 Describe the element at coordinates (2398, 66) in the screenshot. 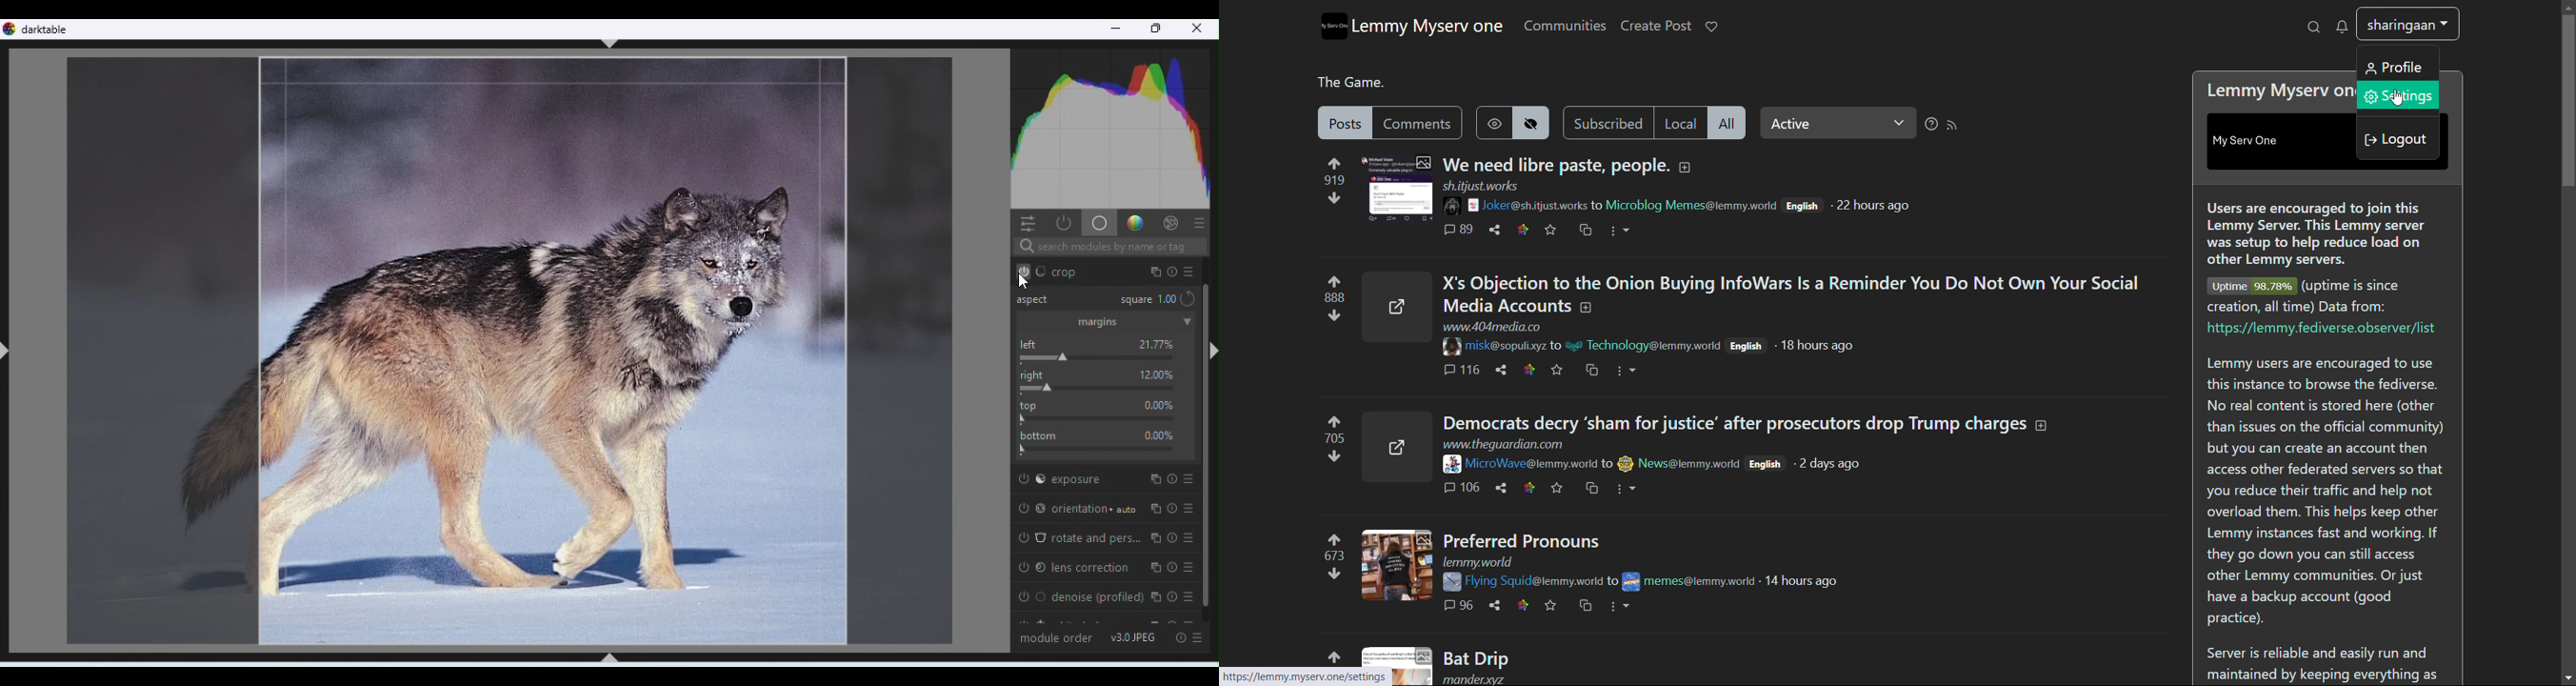

I see `profile` at that location.